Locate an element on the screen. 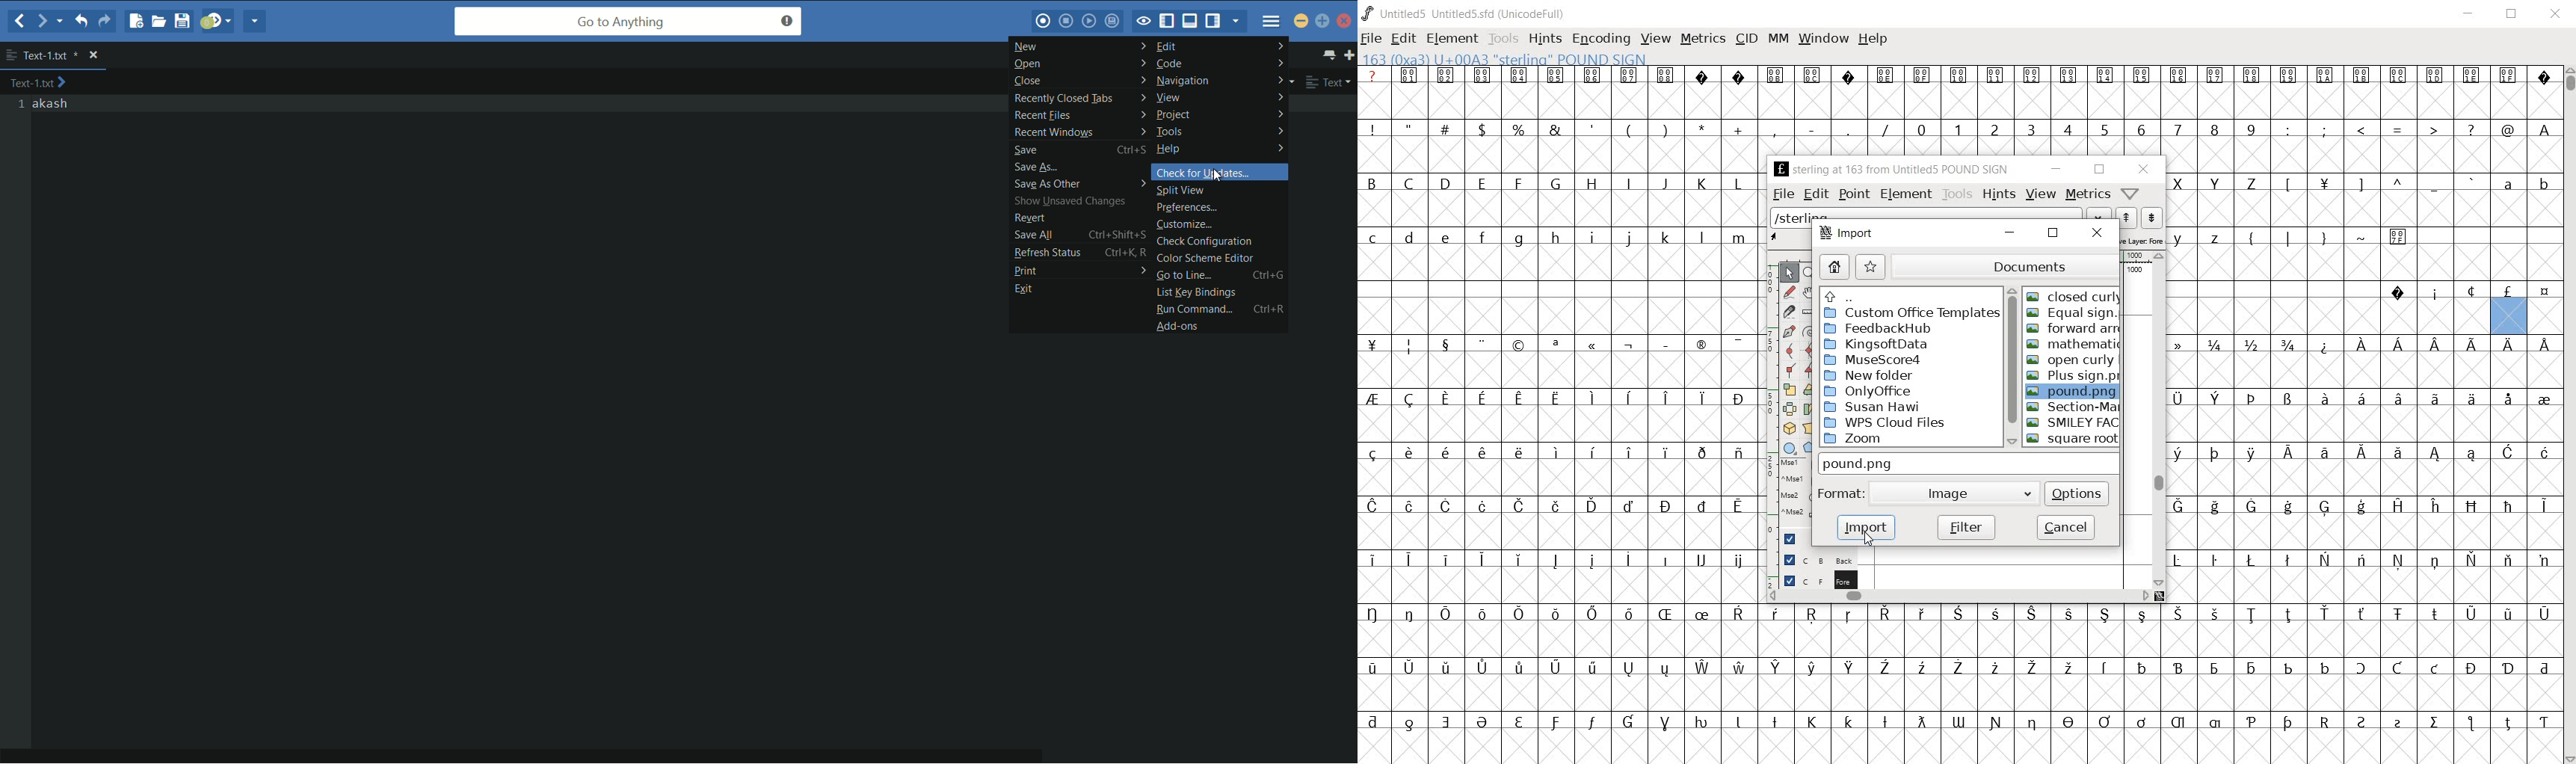   is located at coordinates (1446, 239).